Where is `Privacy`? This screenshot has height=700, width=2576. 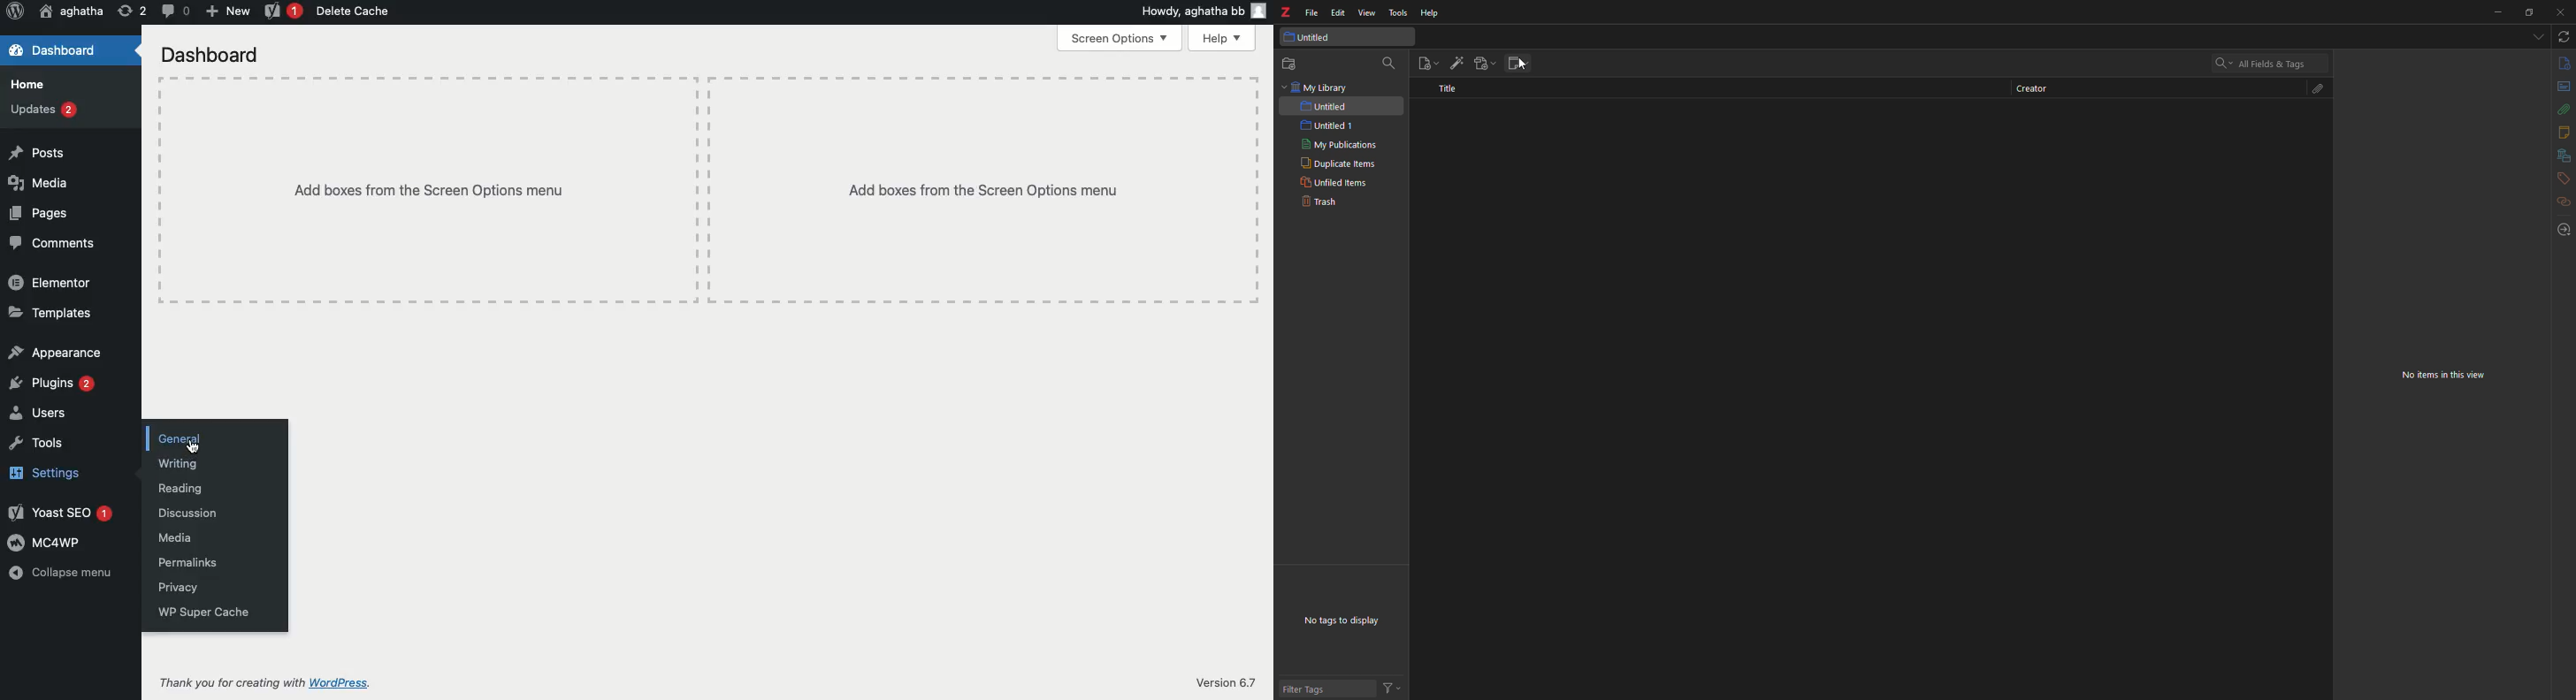
Privacy is located at coordinates (174, 589).